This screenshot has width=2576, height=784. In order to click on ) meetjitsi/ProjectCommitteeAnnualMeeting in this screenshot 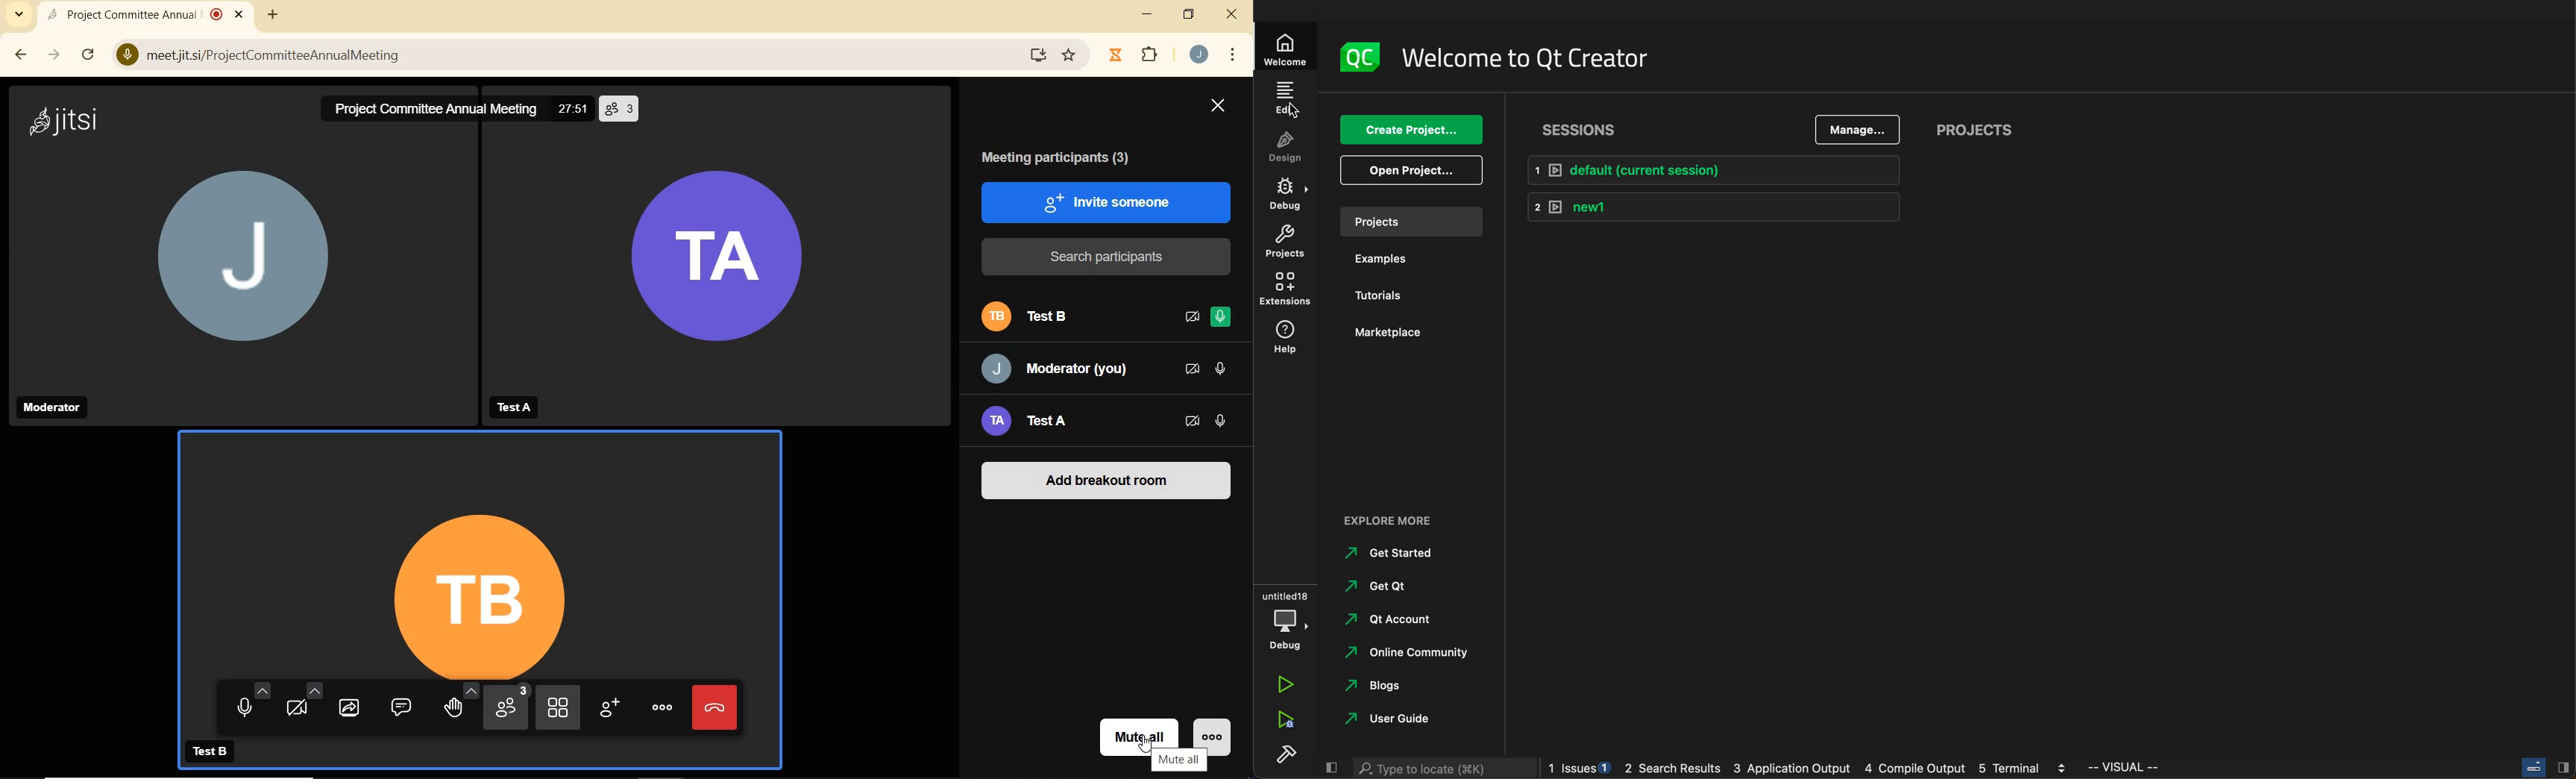, I will do `click(567, 58)`.